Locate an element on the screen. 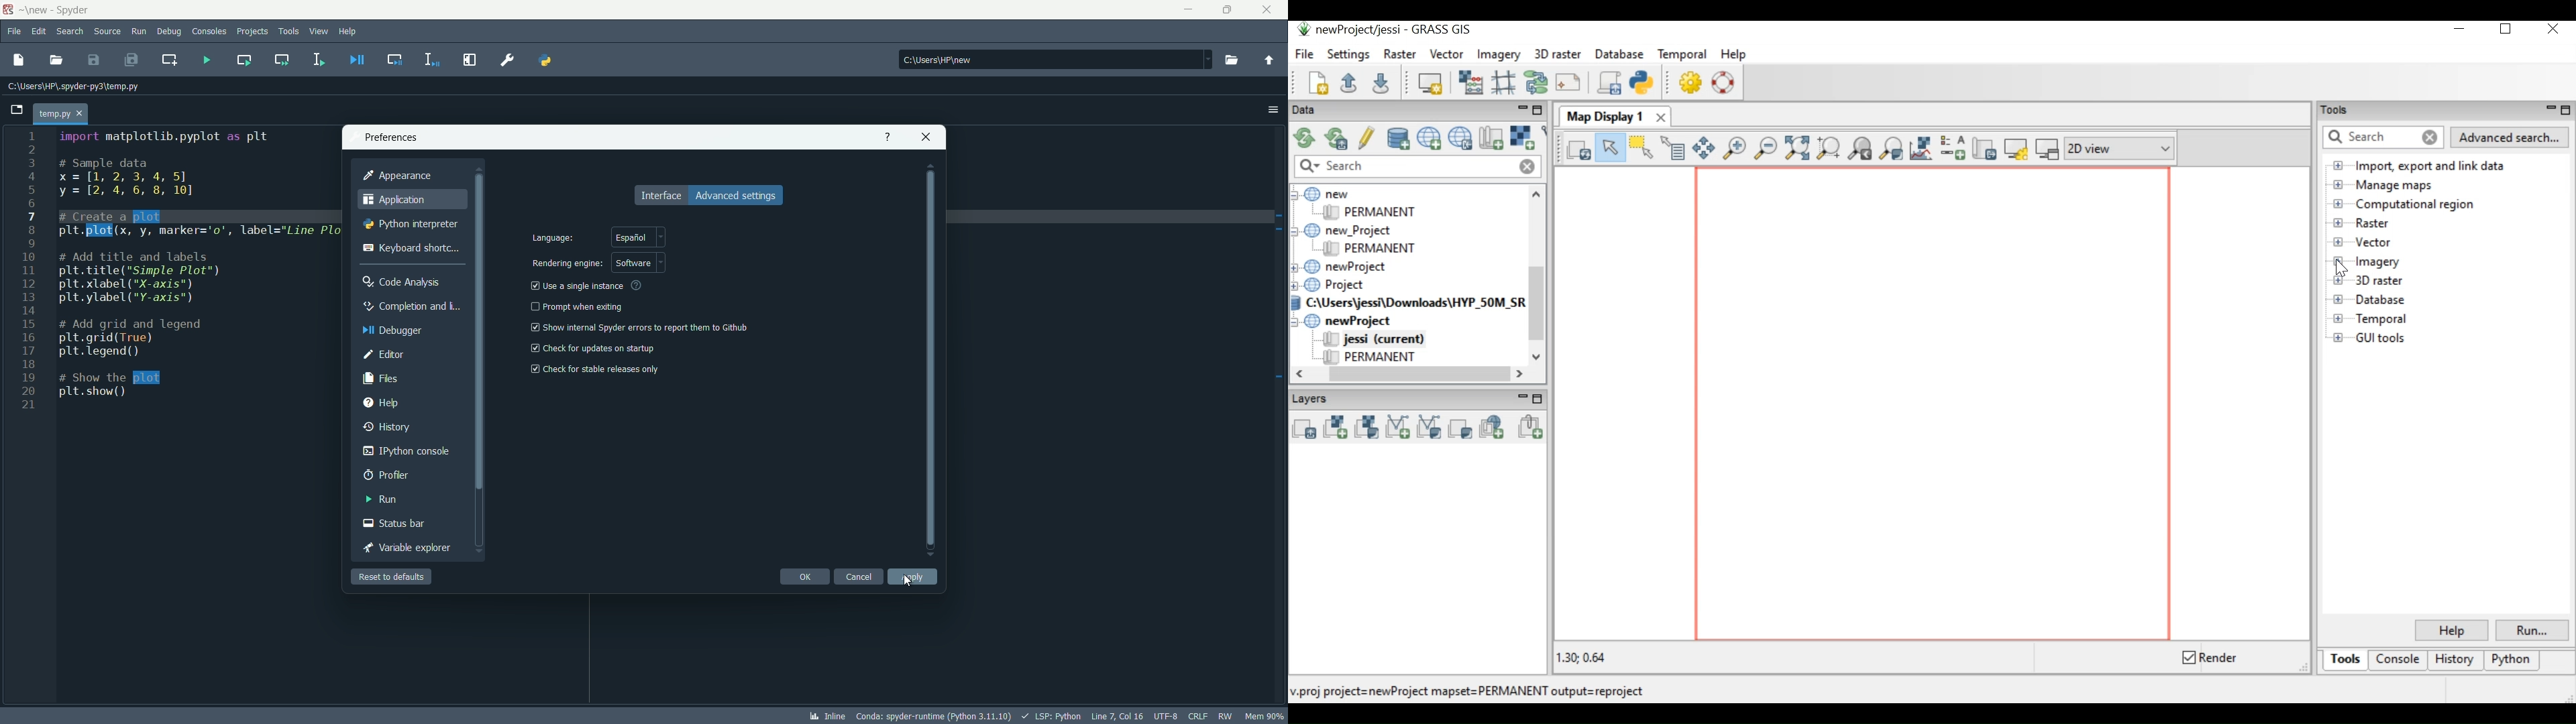  apply is located at coordinates (914, 577).